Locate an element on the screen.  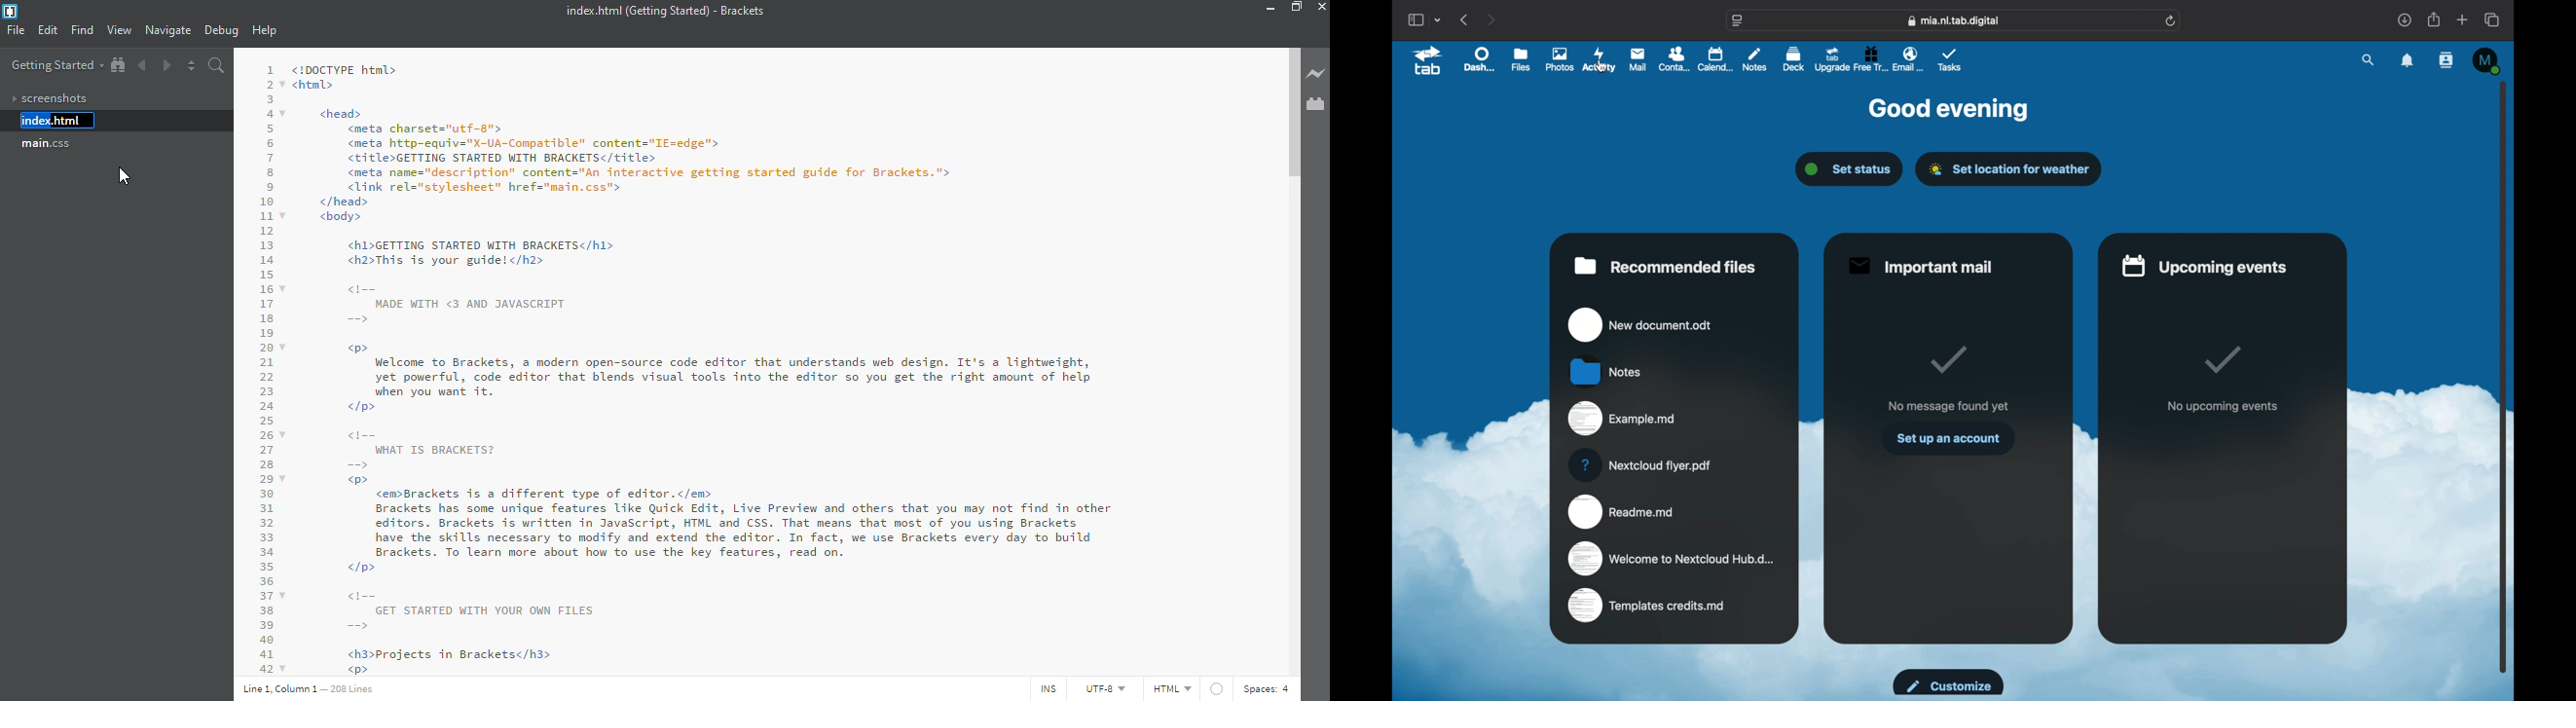
cursor is located at coordinates (1602, 68).